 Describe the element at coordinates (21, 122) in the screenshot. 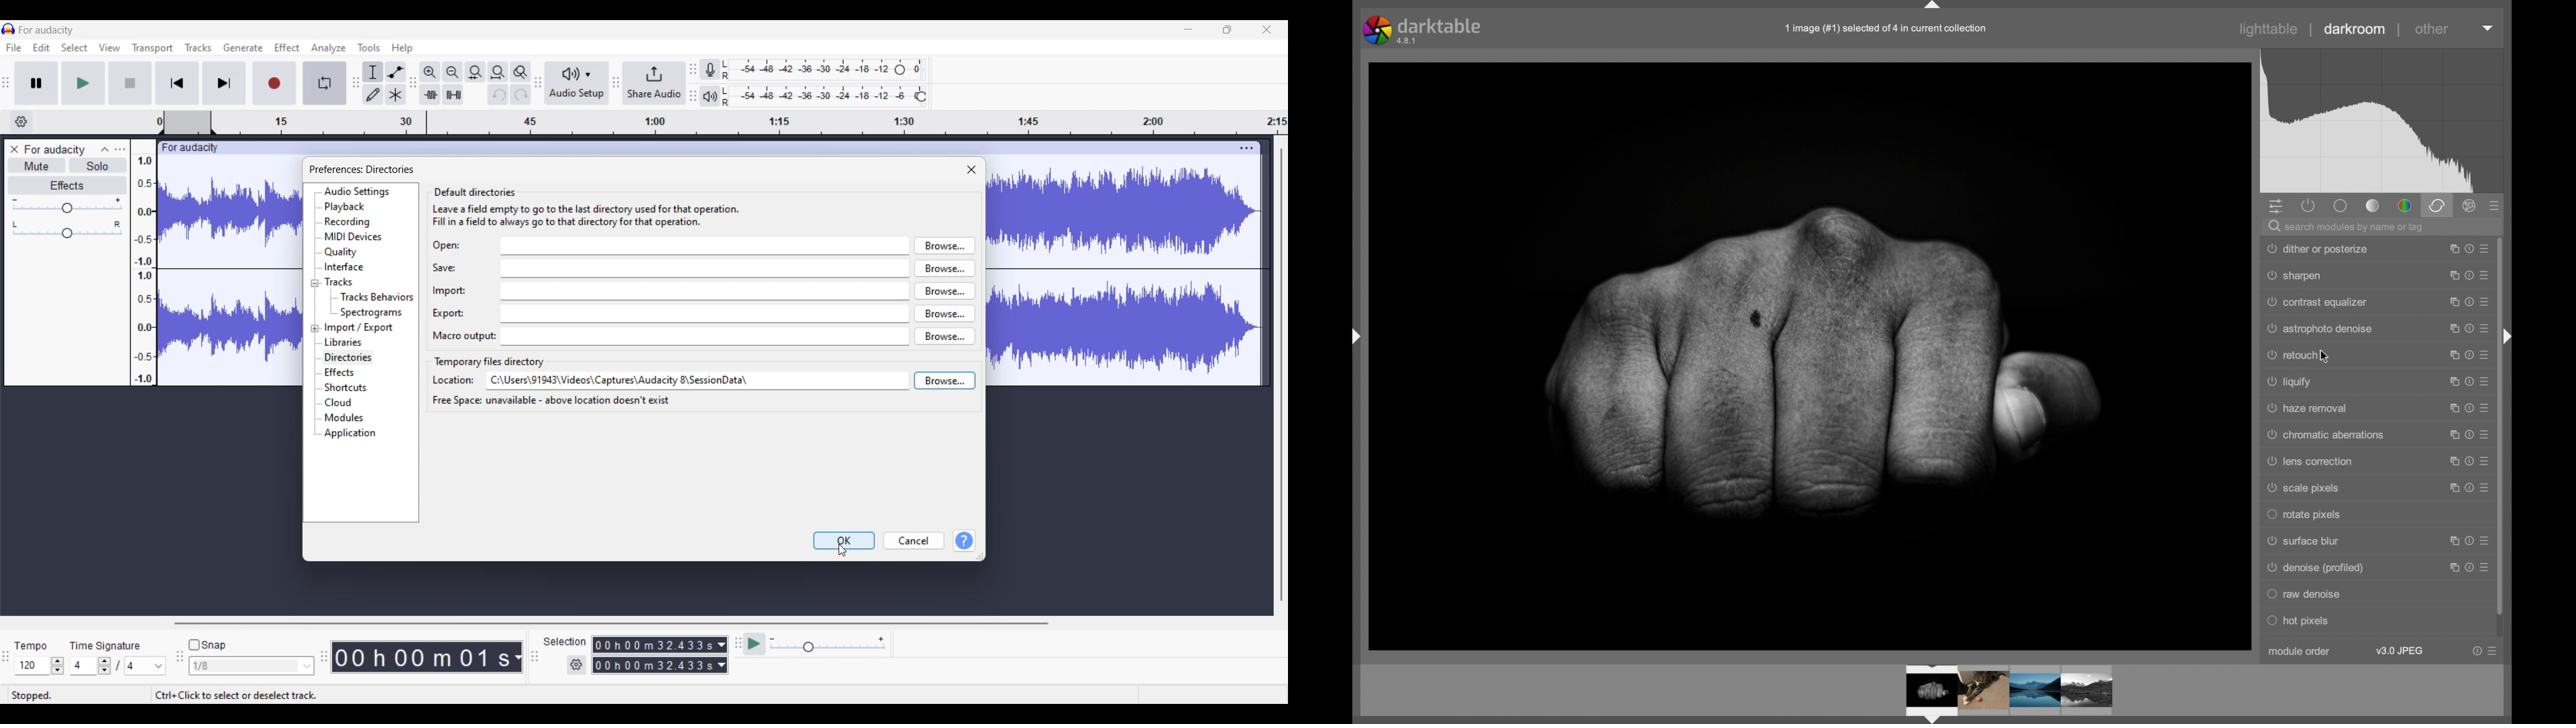

I see `Timeline options` at that location.